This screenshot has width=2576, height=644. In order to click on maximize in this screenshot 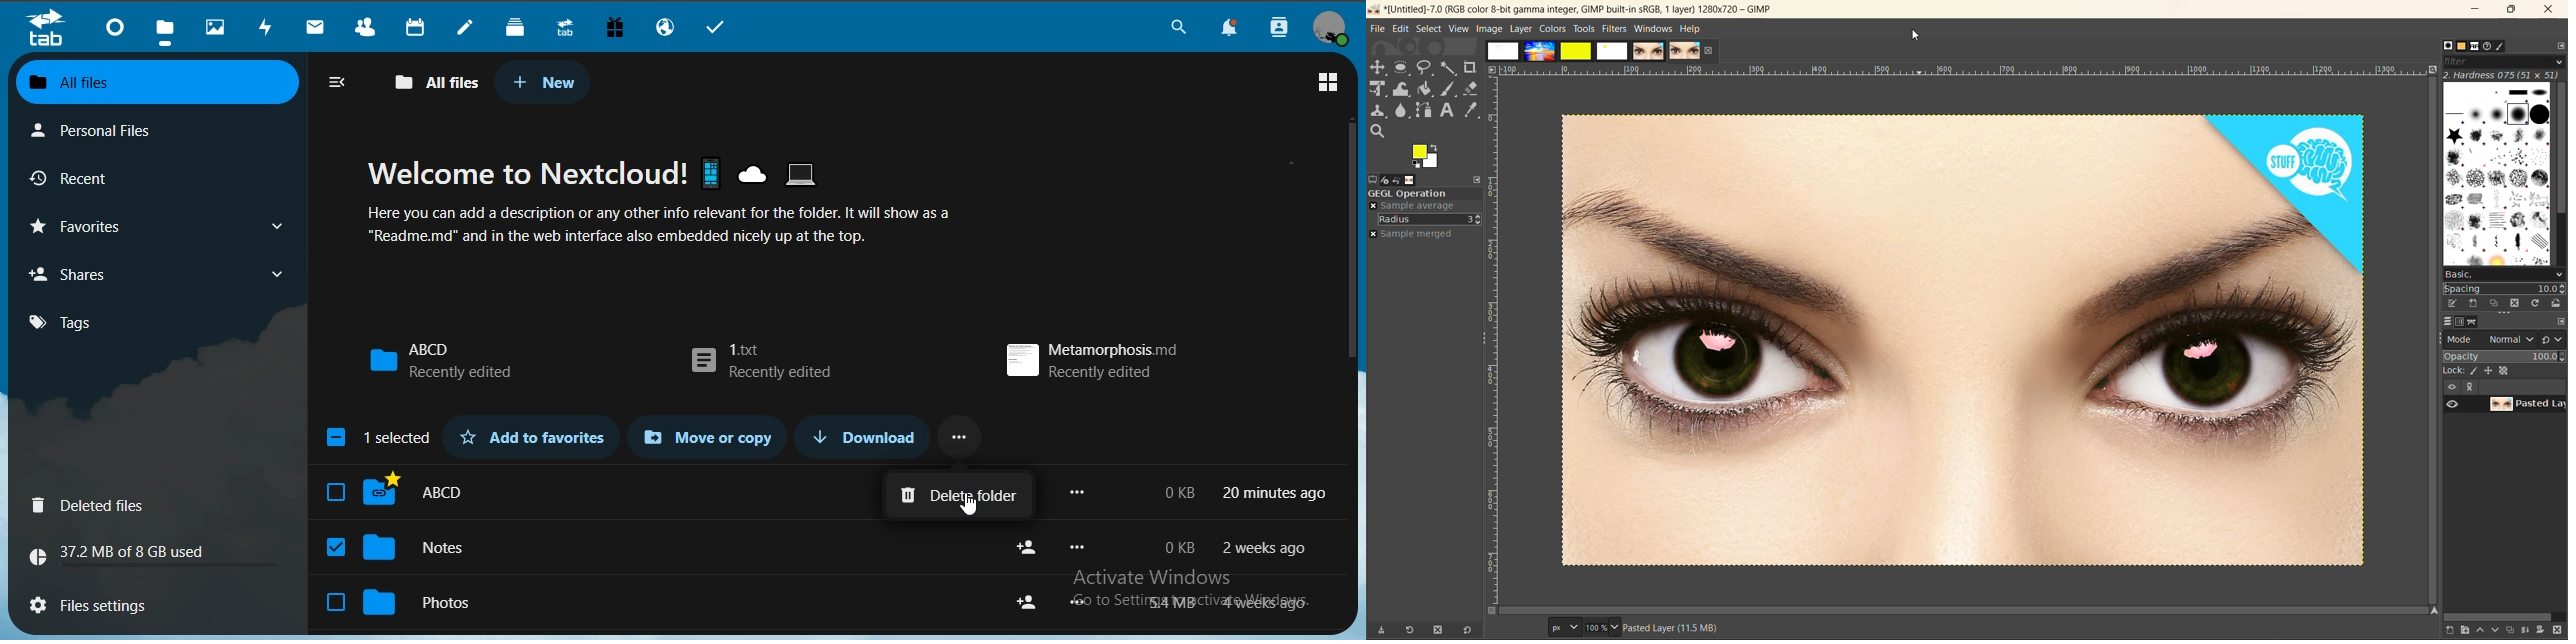, I will do `click(2511, 12)`.